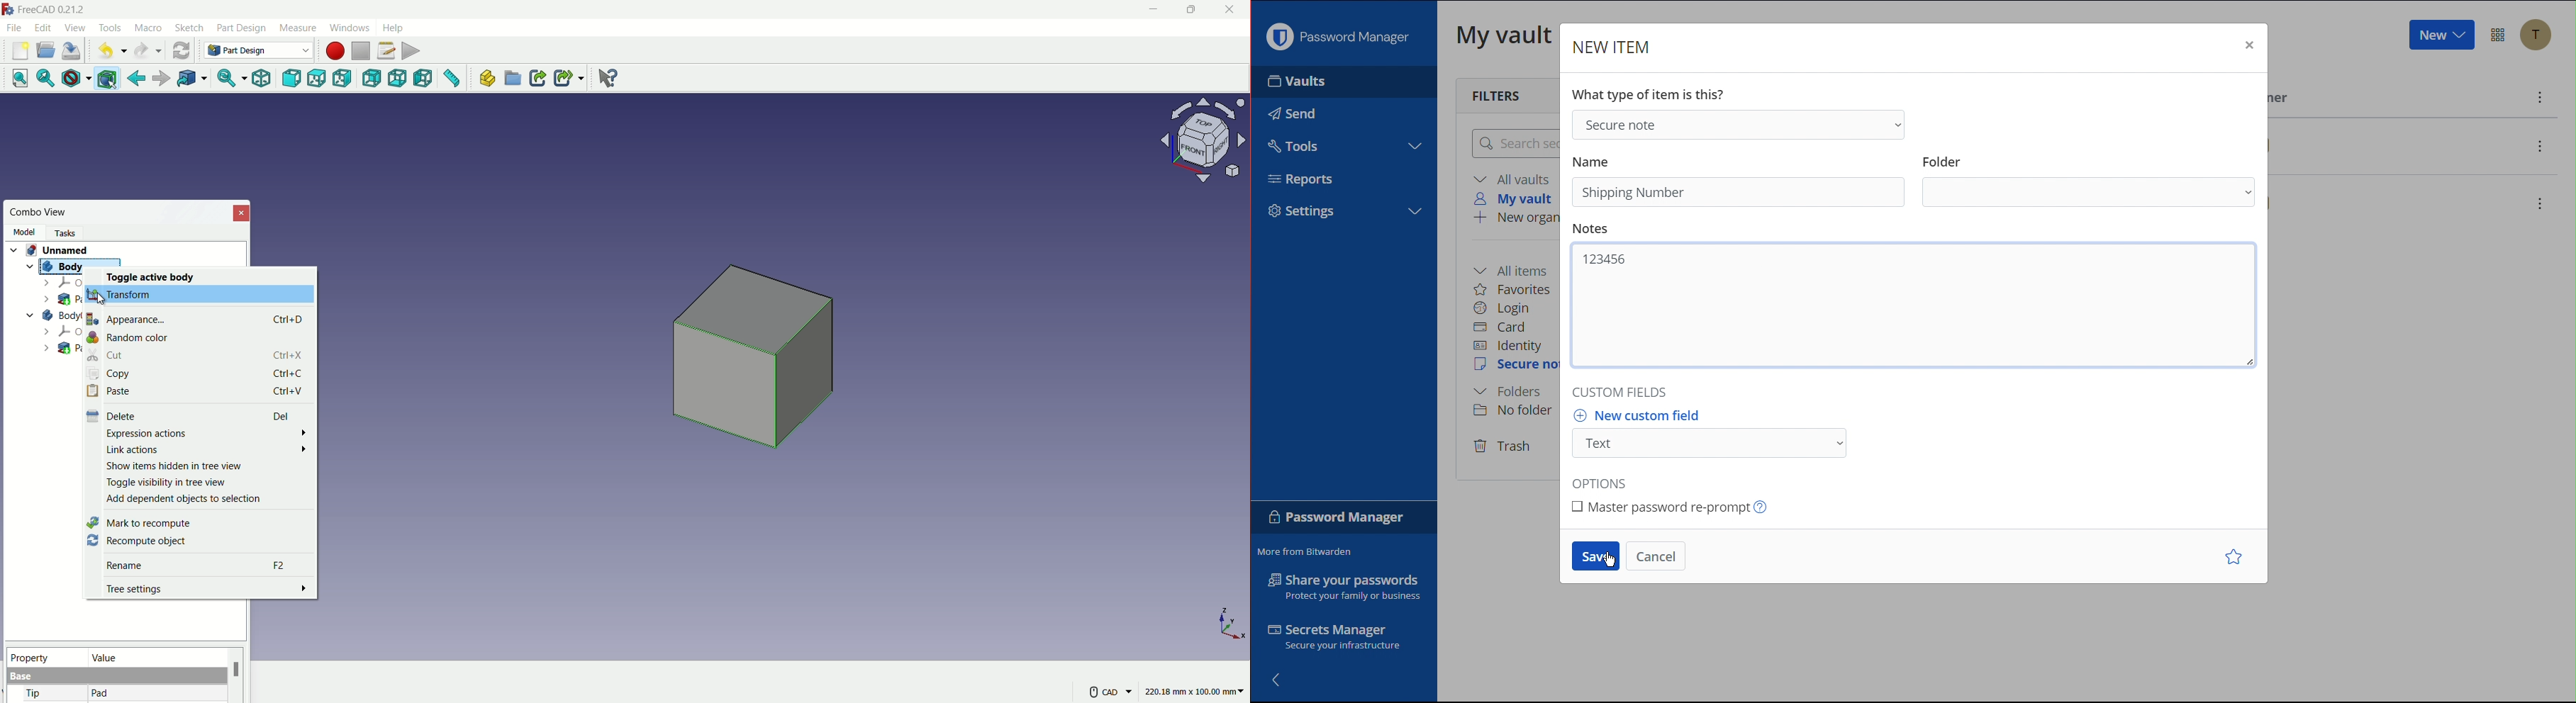 Image resolution: width=2576 pixels, height=728 pixels. I want to click on Password Manager, so click(1337, 40).